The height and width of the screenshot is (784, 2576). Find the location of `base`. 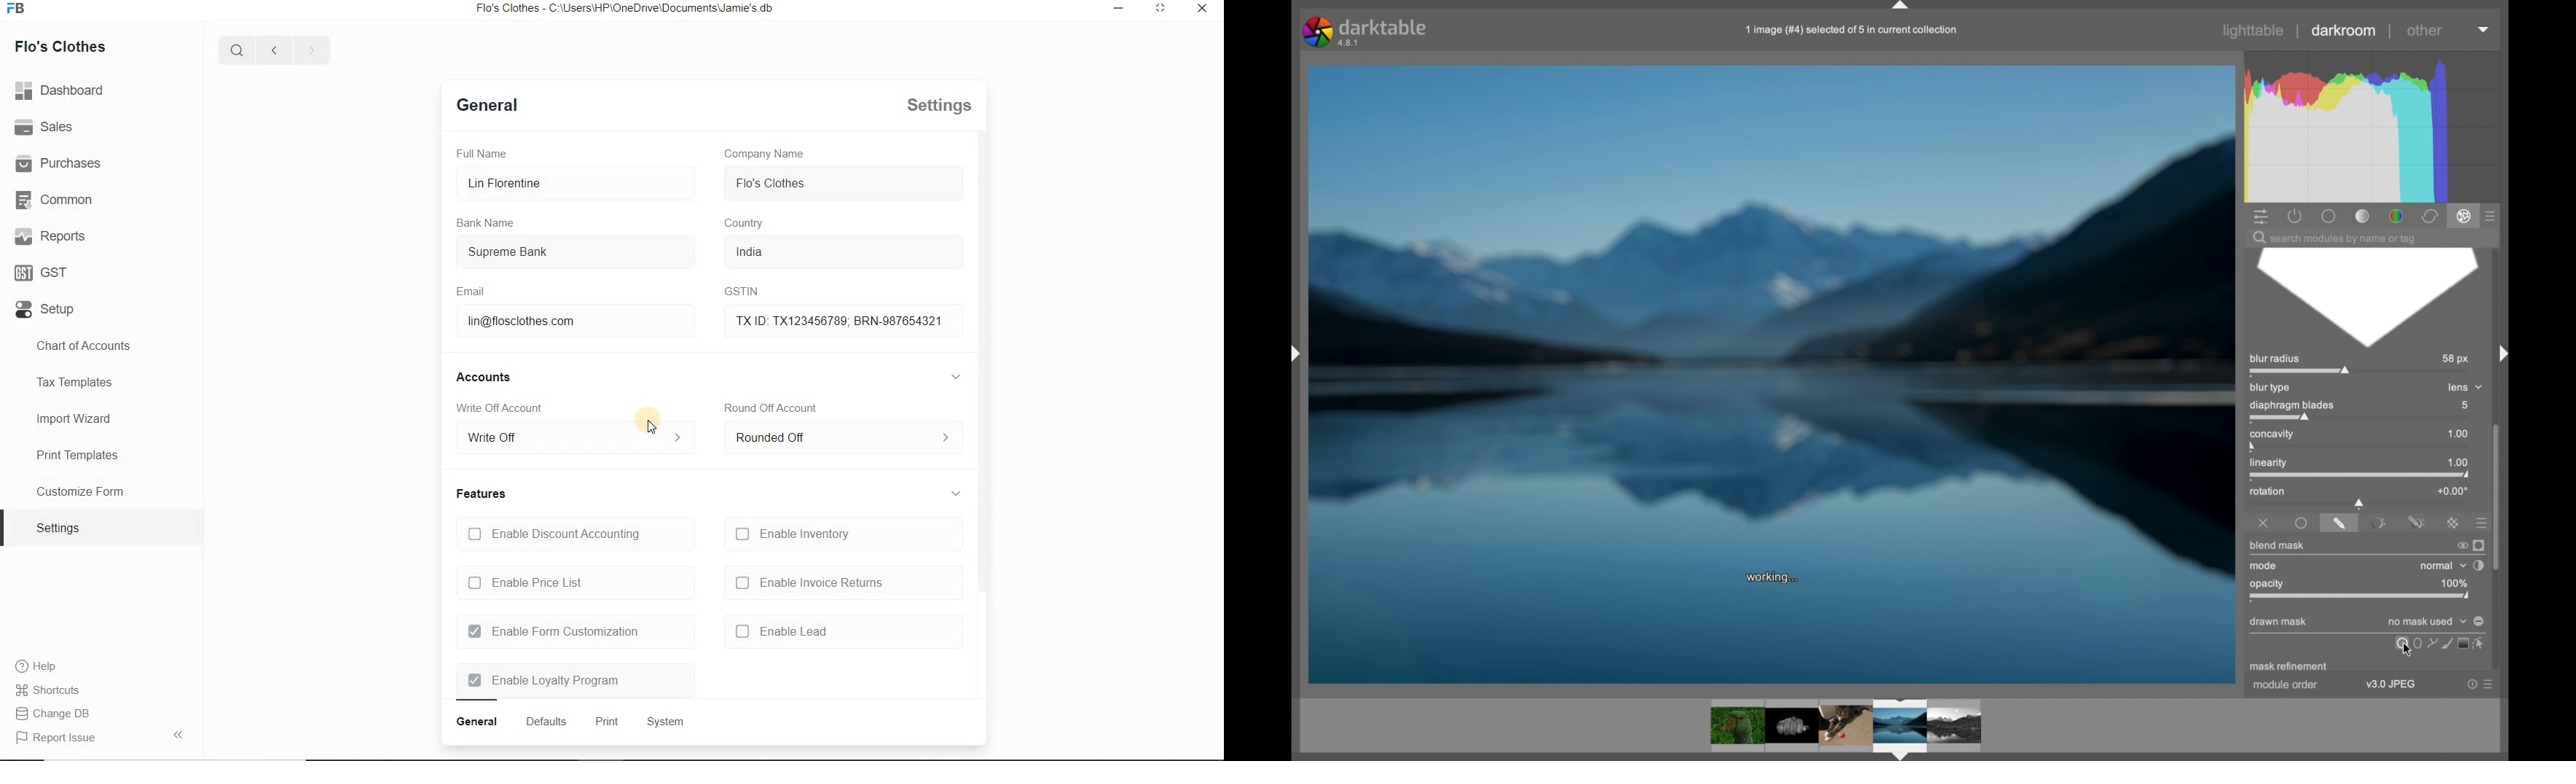

base is located at coordinates (2330, 216).